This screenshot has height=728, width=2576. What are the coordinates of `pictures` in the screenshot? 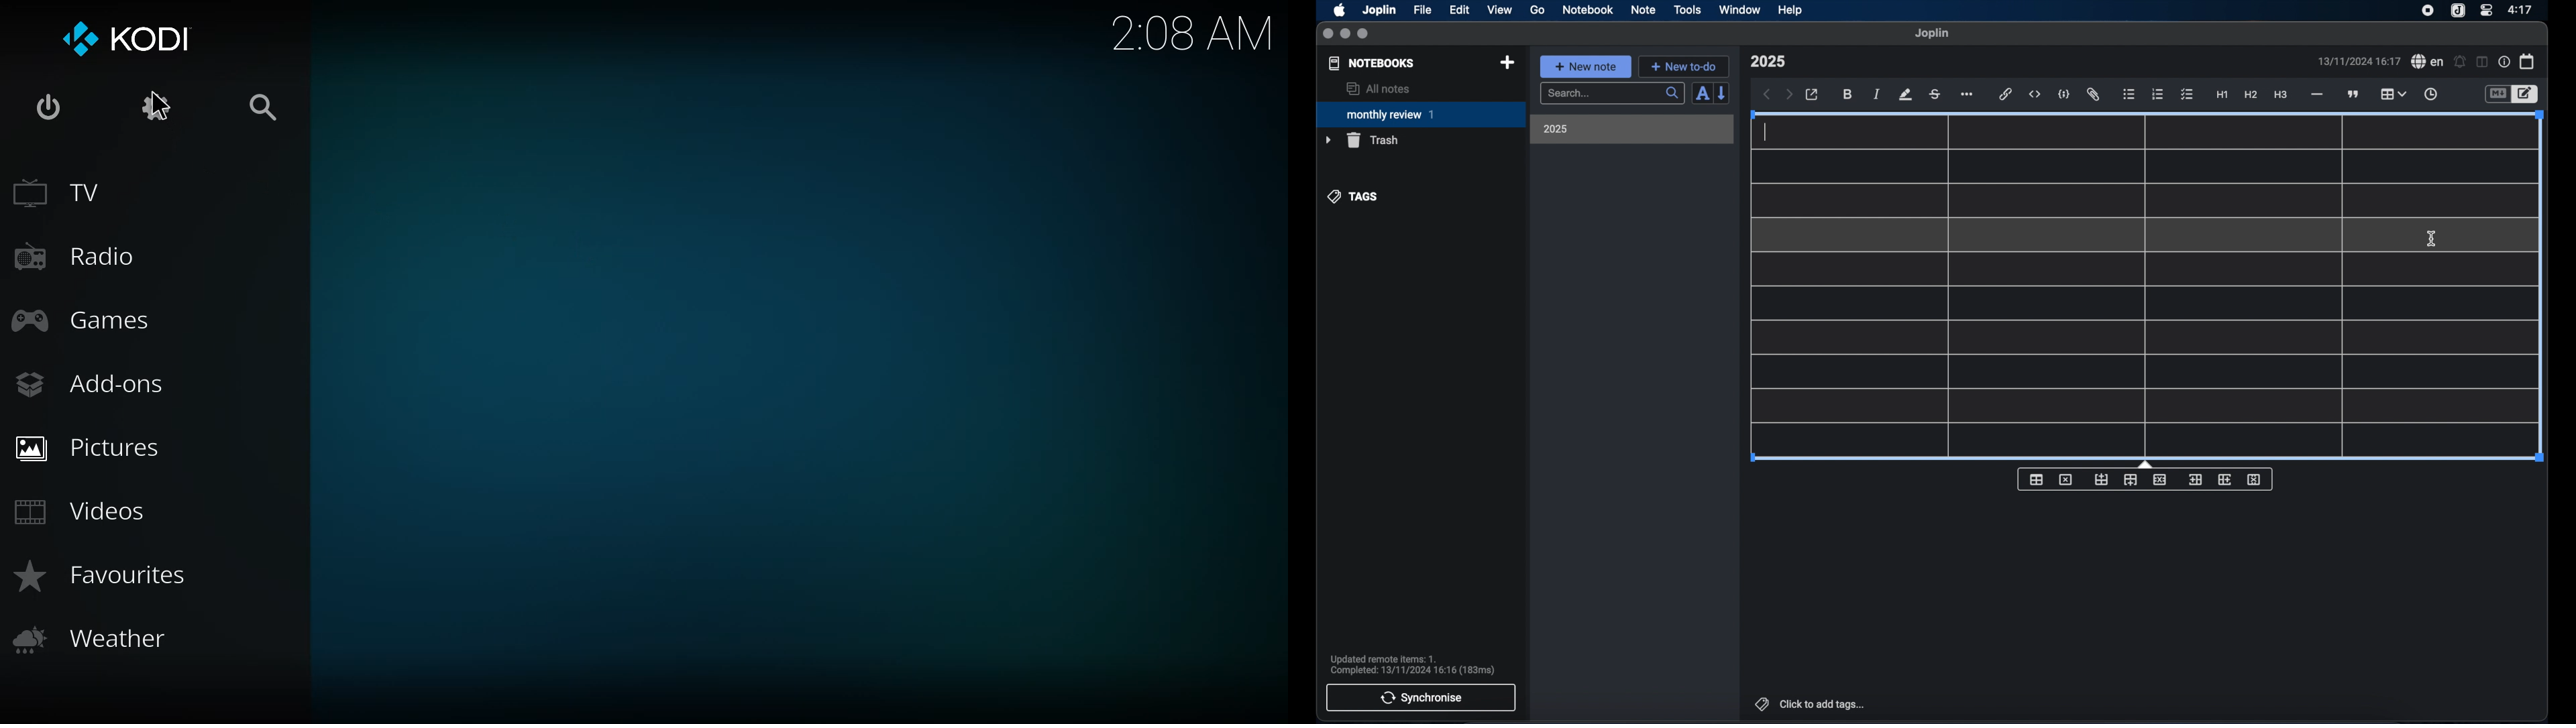 It's located at (95, 446).